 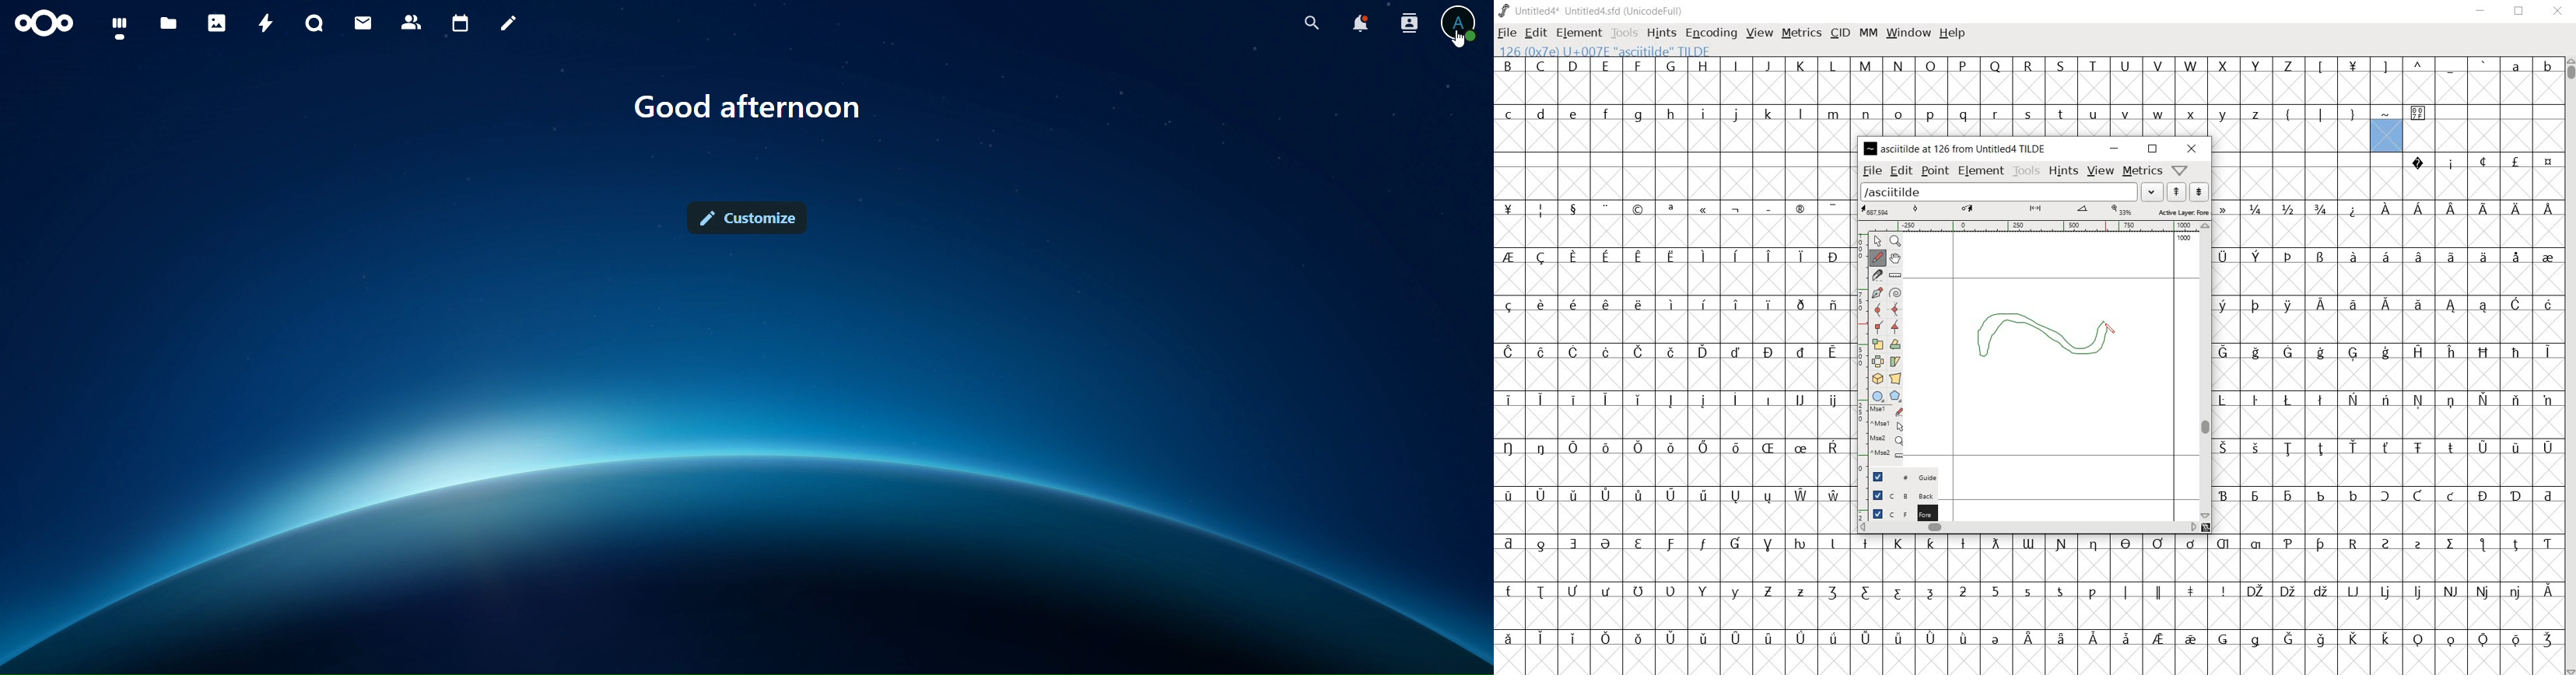 I want to click on CLOSE, so click(x=2558, y=11).